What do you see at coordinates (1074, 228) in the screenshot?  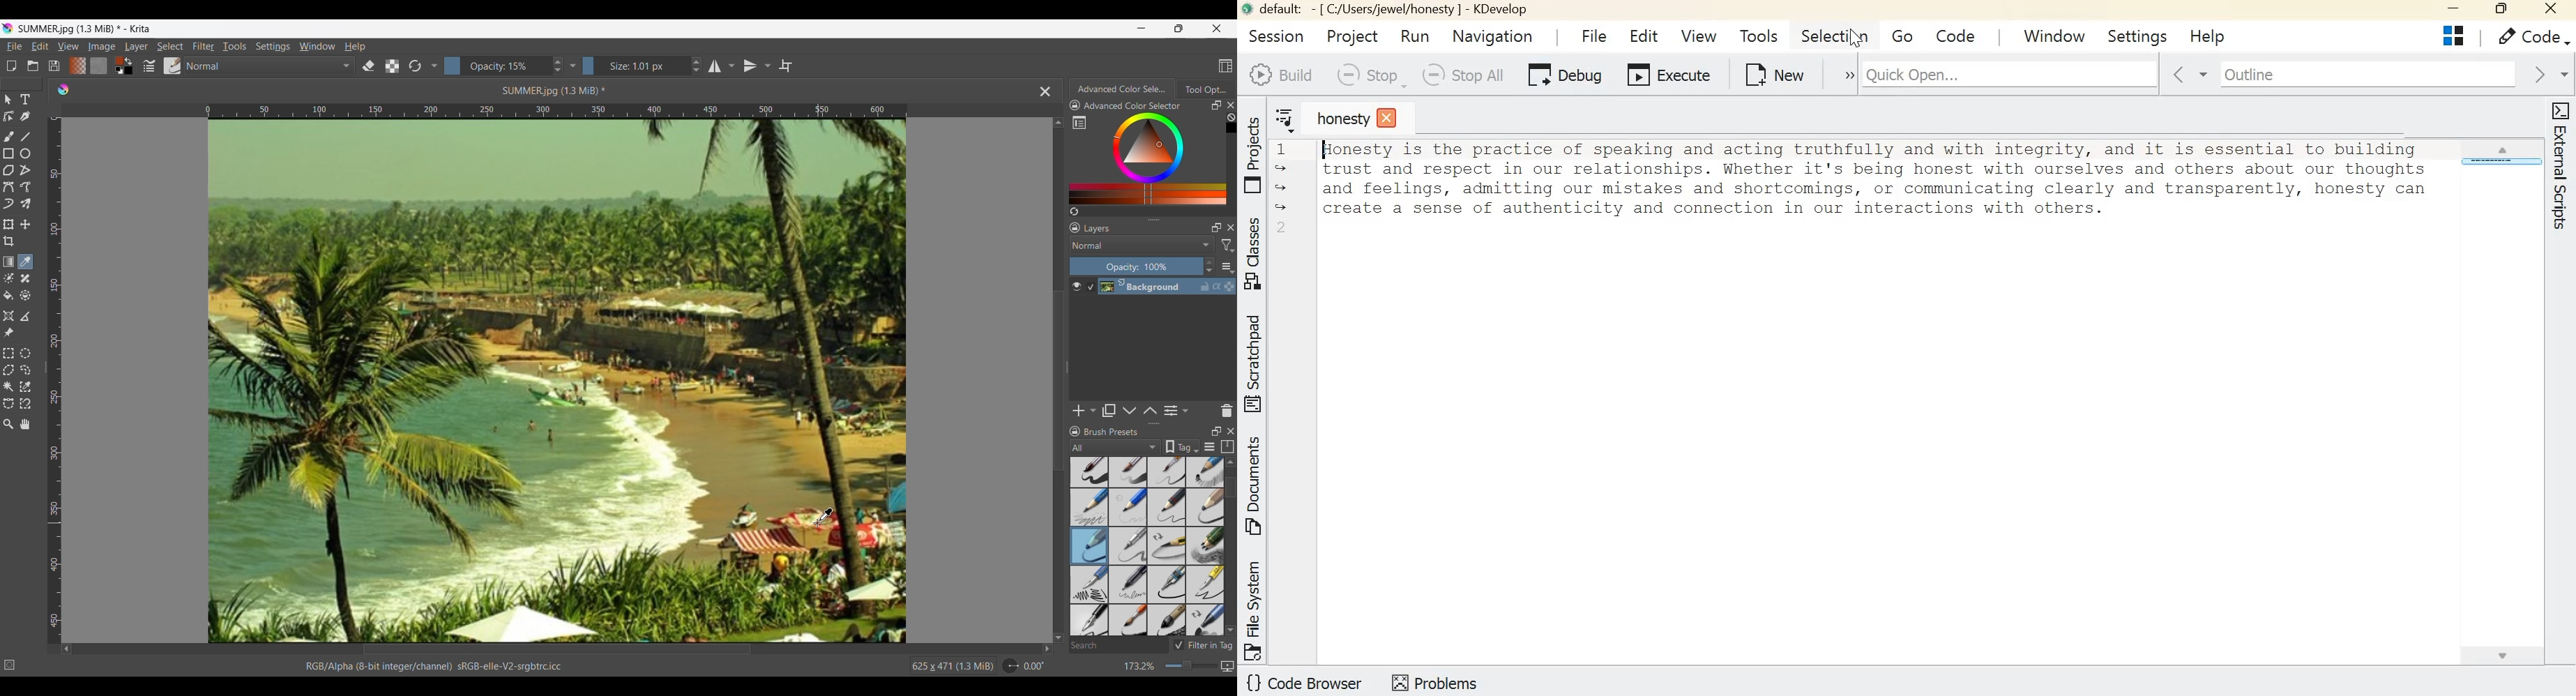 I see `Lock docker` at bounding box center [1074, 228].